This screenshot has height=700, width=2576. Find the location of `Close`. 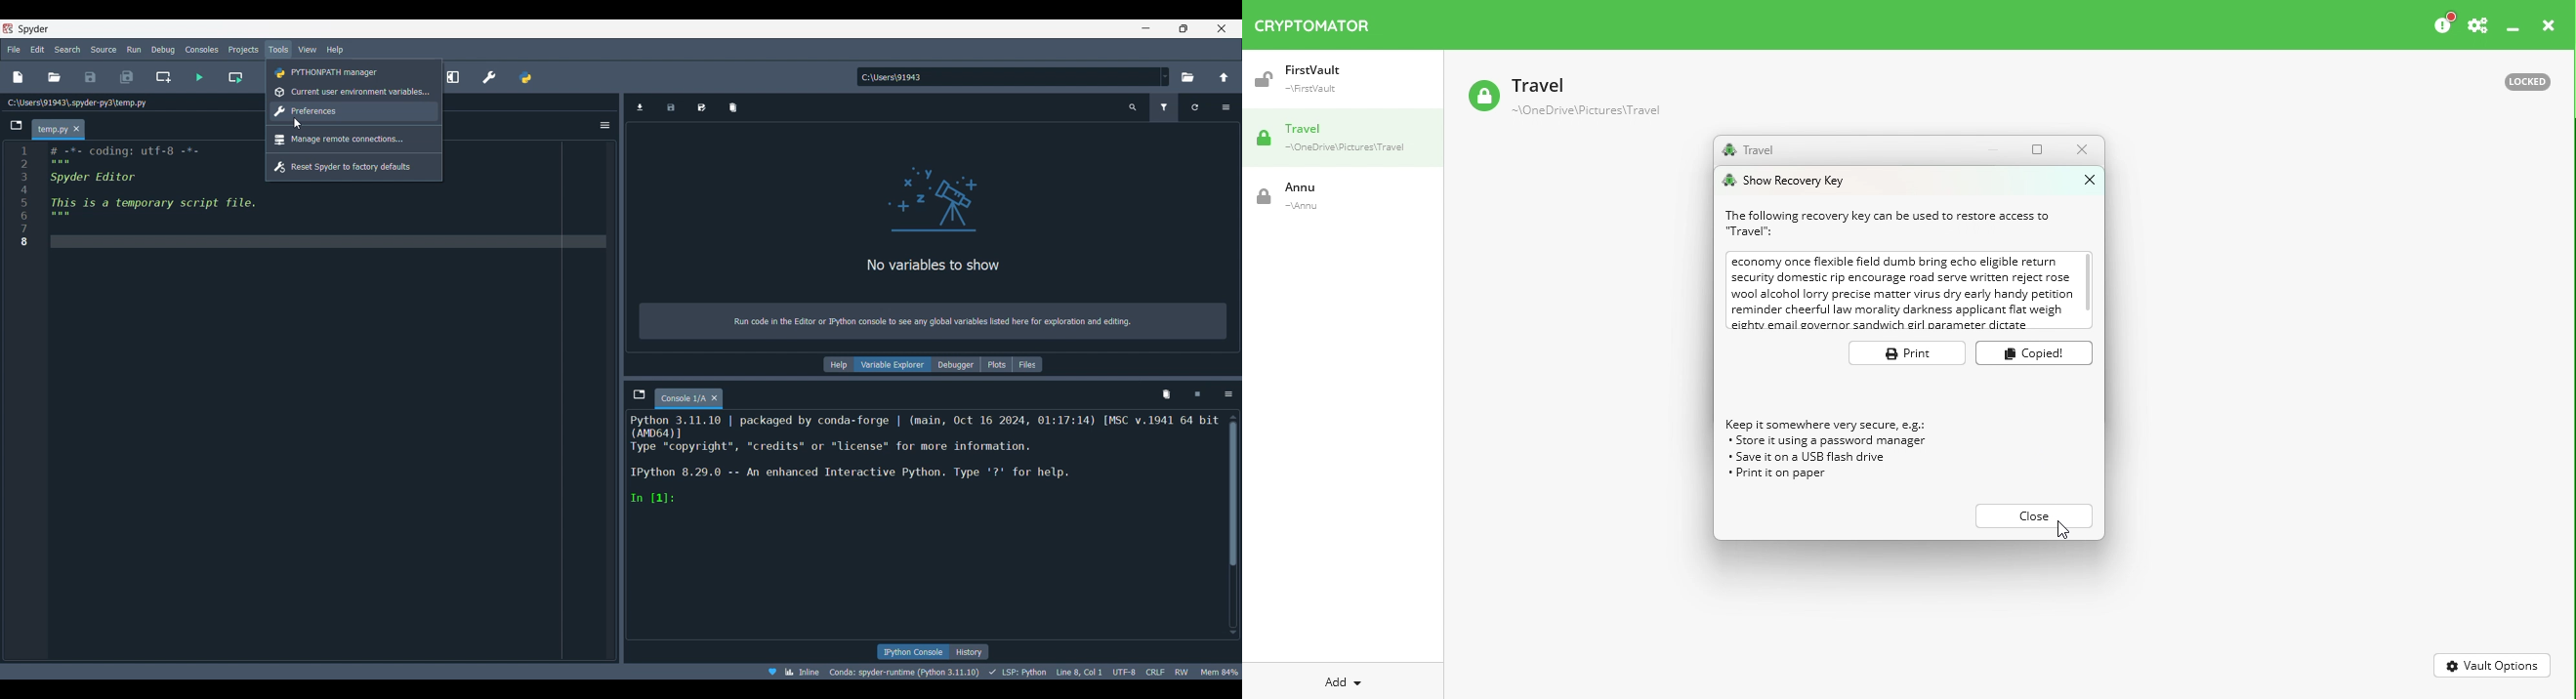

Close is located at coordinates (2082, 180).